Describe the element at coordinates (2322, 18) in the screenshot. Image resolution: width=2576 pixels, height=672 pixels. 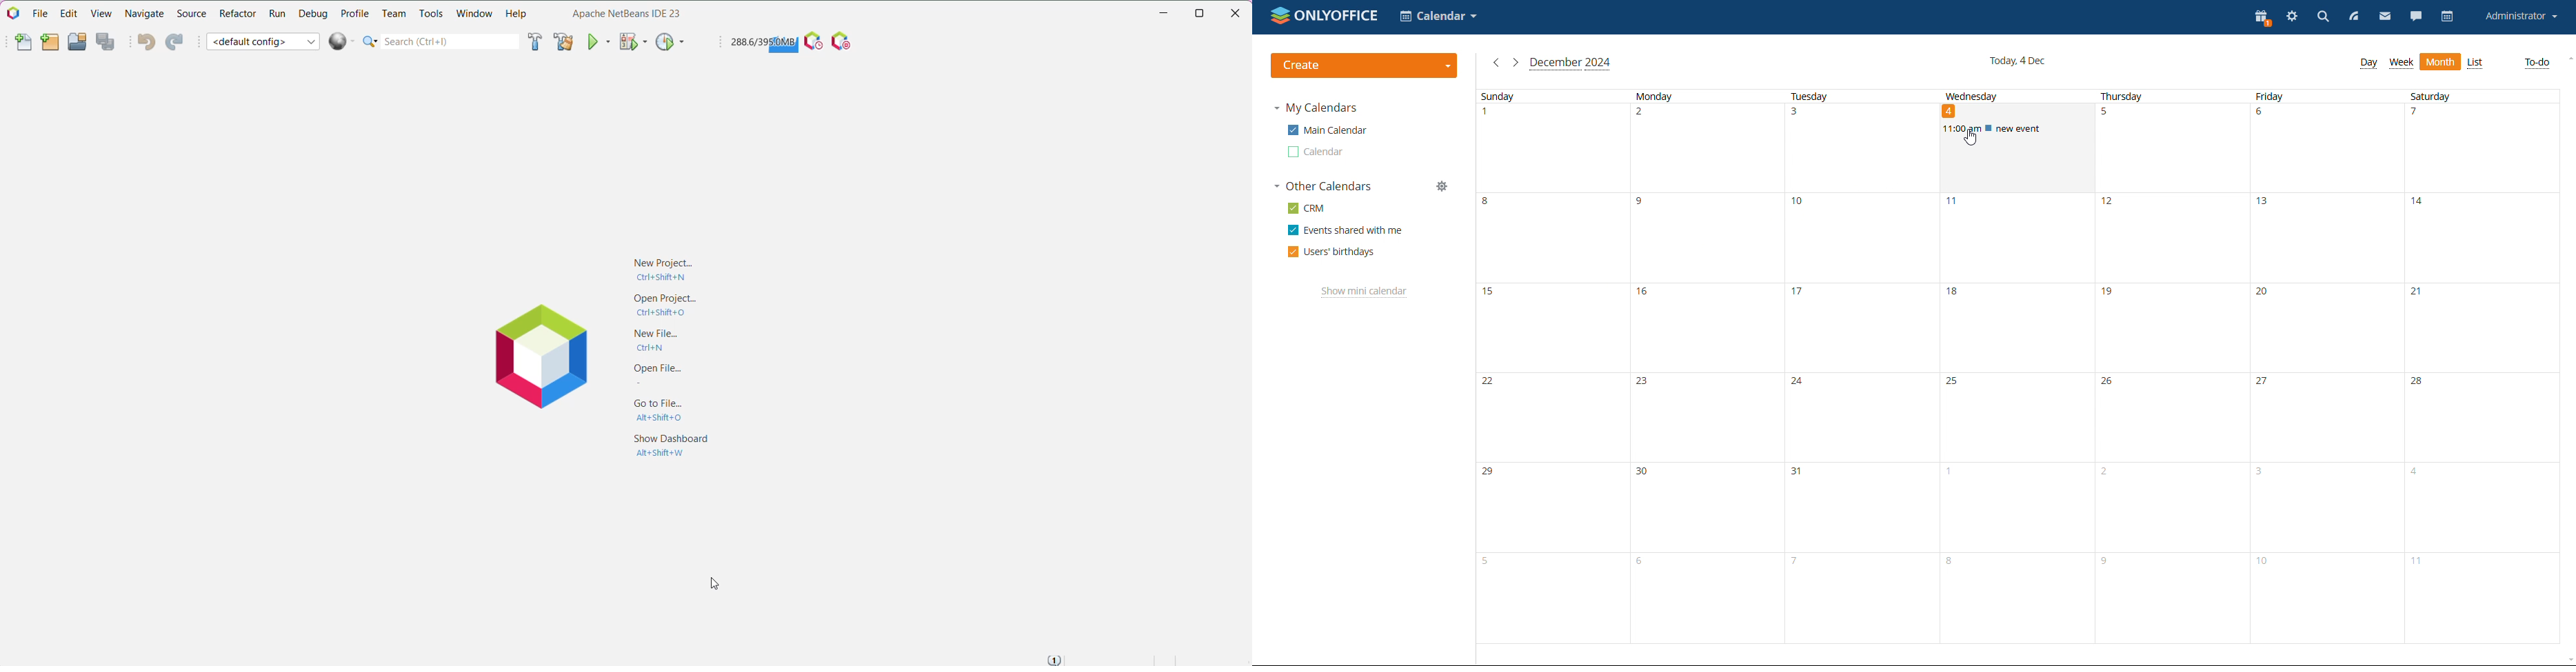
I see `search` at that location.